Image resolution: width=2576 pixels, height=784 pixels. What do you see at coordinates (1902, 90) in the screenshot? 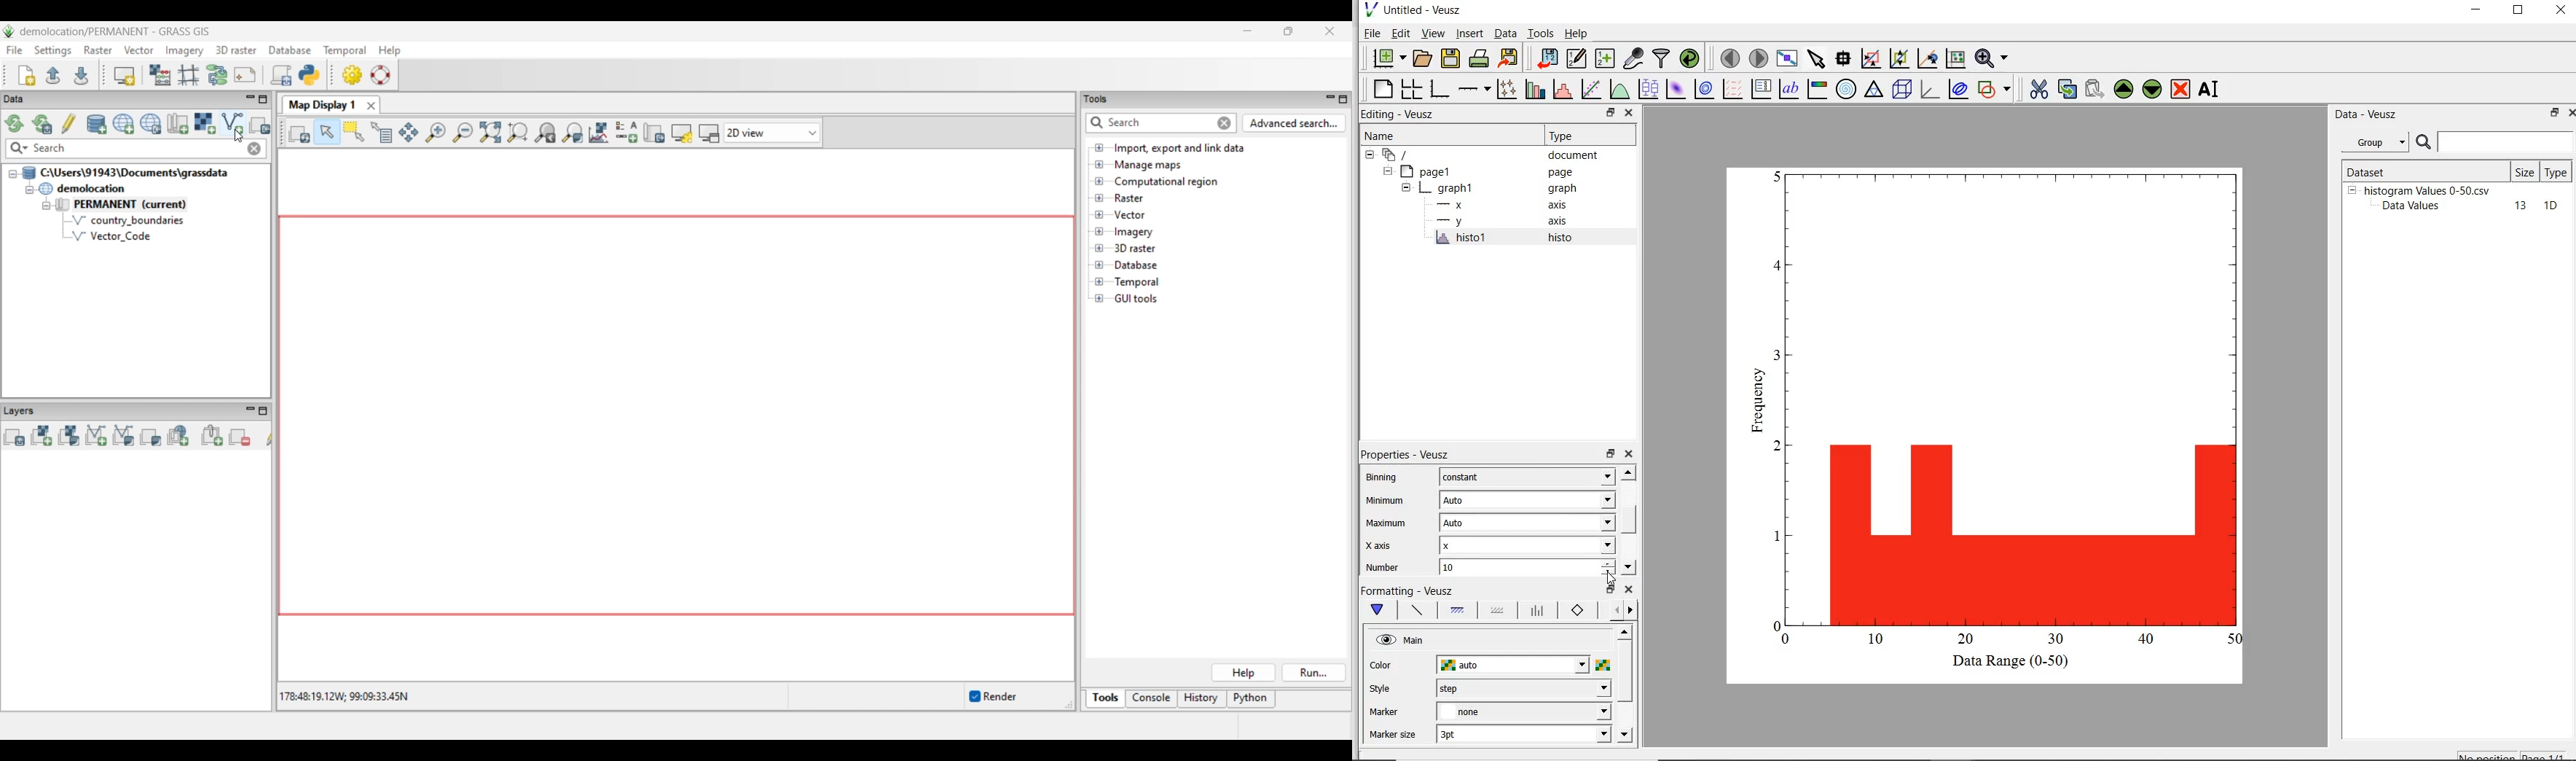
I see `3d scene` at bounding box center [1902, 90].